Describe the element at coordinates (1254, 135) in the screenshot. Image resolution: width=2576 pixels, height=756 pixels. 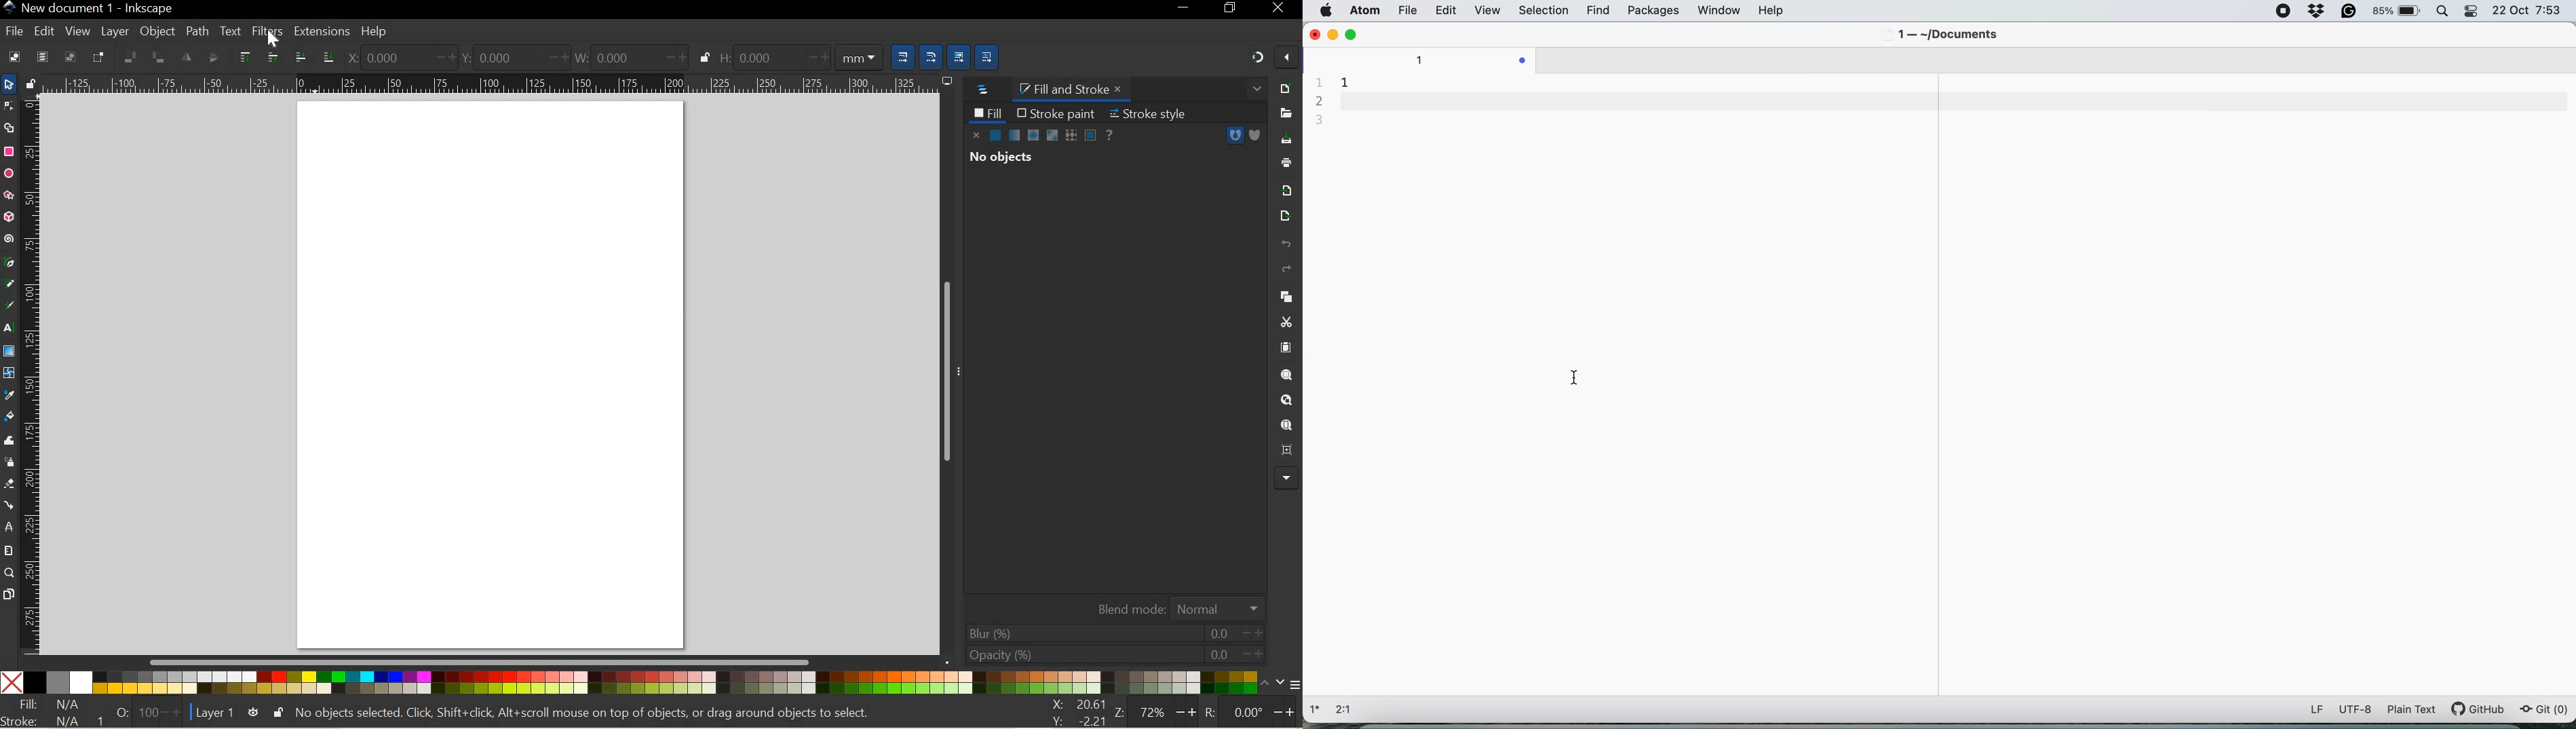
I see `SOLID FILL` at that location.